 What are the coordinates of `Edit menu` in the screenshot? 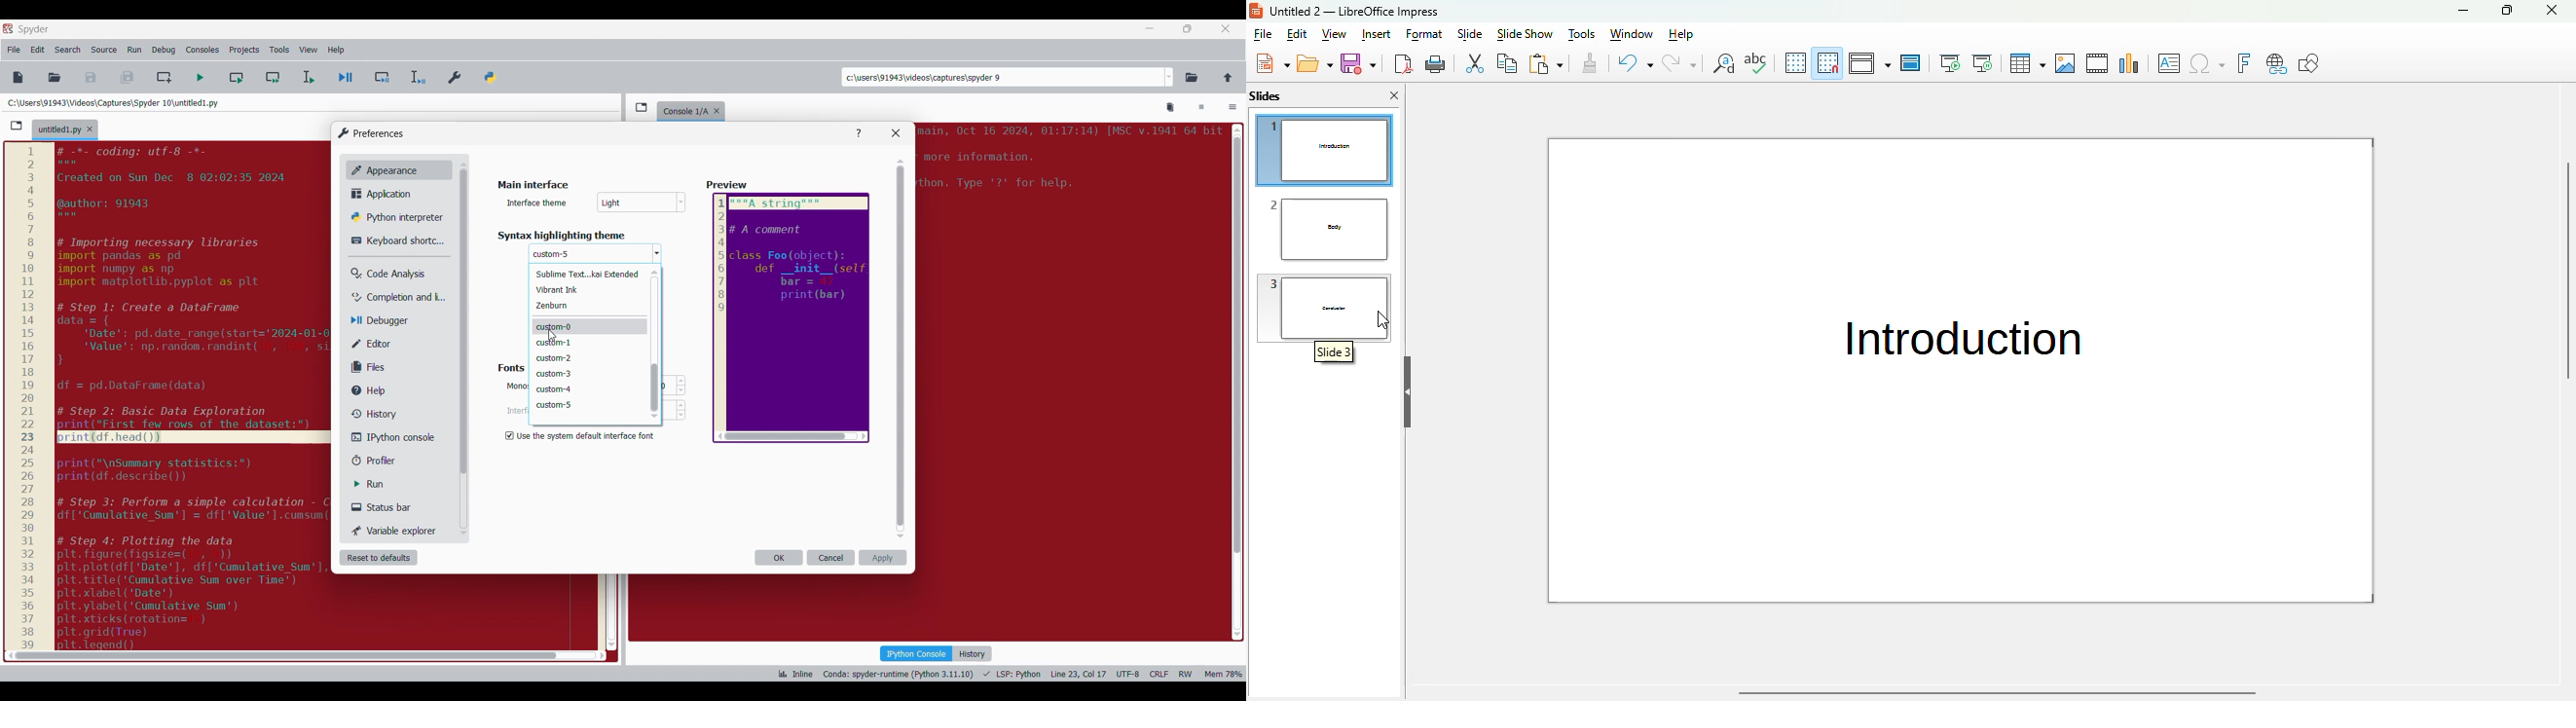 It's located at (38, 50).